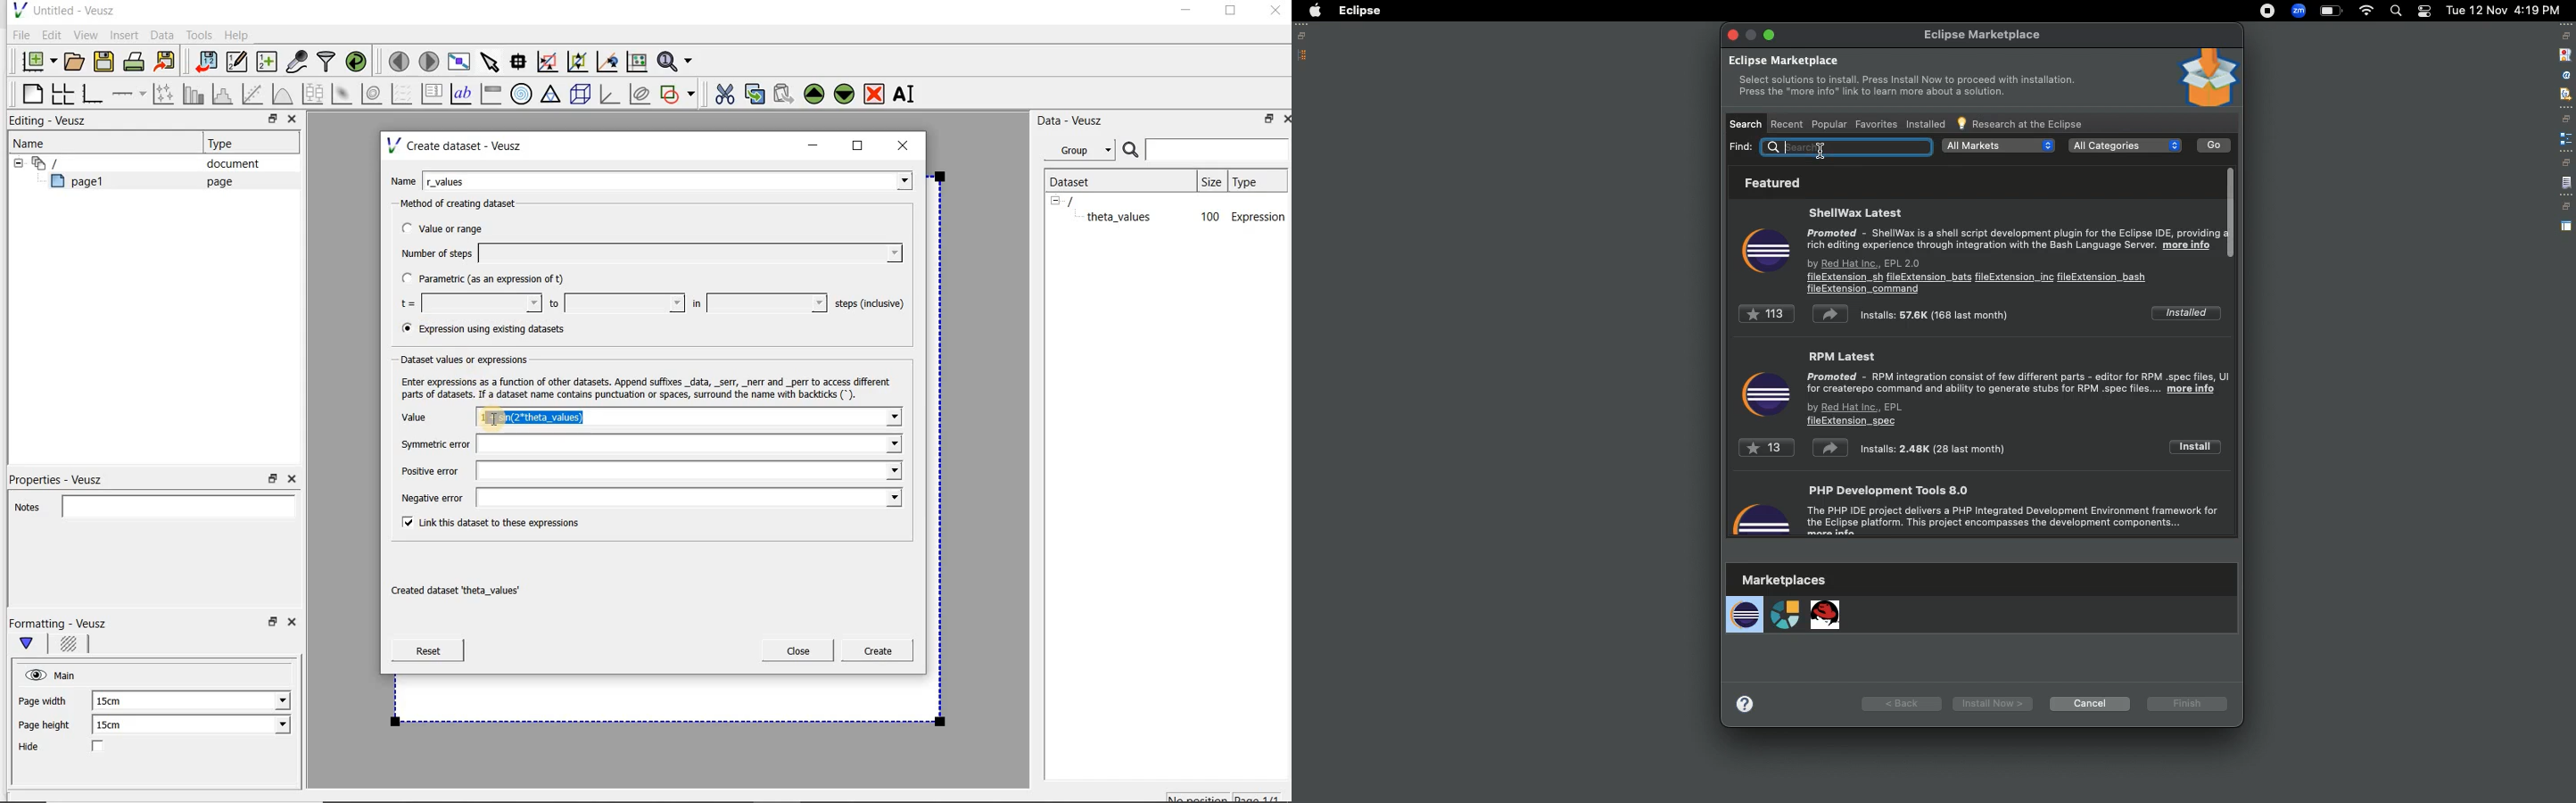 The width and height of the screenshot is (2576, 812). What do you see at coordinates (1200, 796) in the screenshot?
I see `No position` at bounding box center [1200, 796].